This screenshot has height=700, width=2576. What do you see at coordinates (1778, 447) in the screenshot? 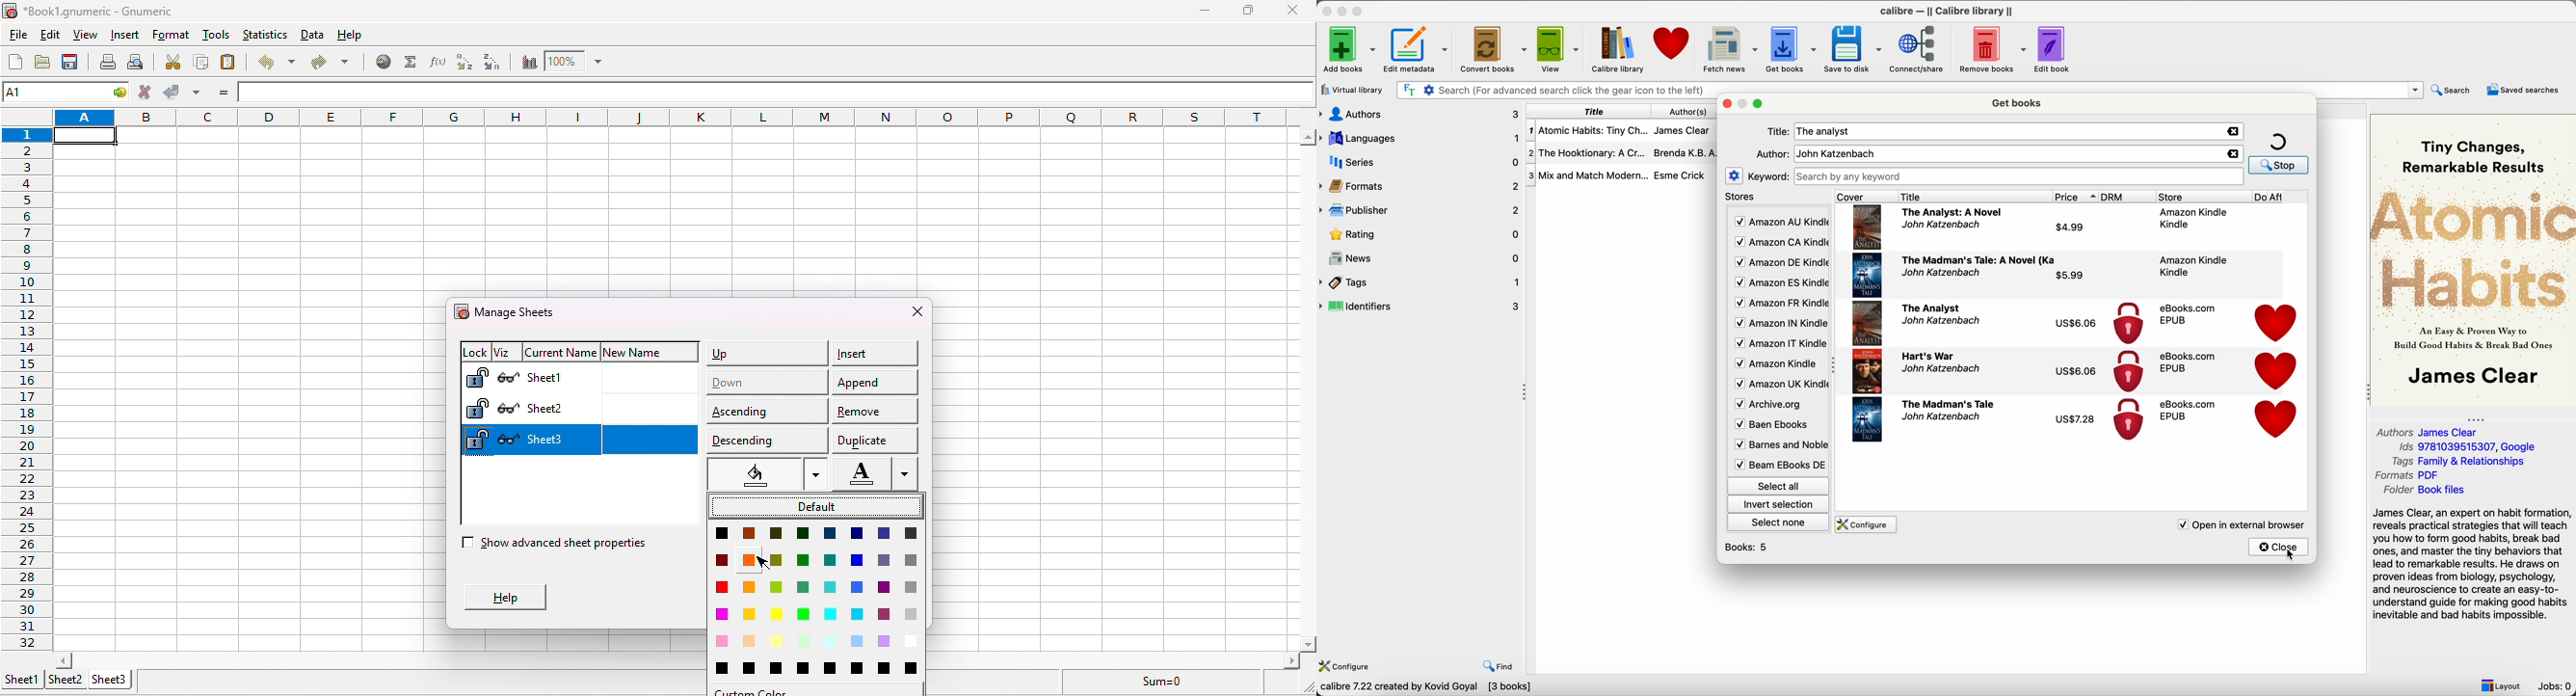
I see `Barnes and Noble` at bounding box center [1778, 447].